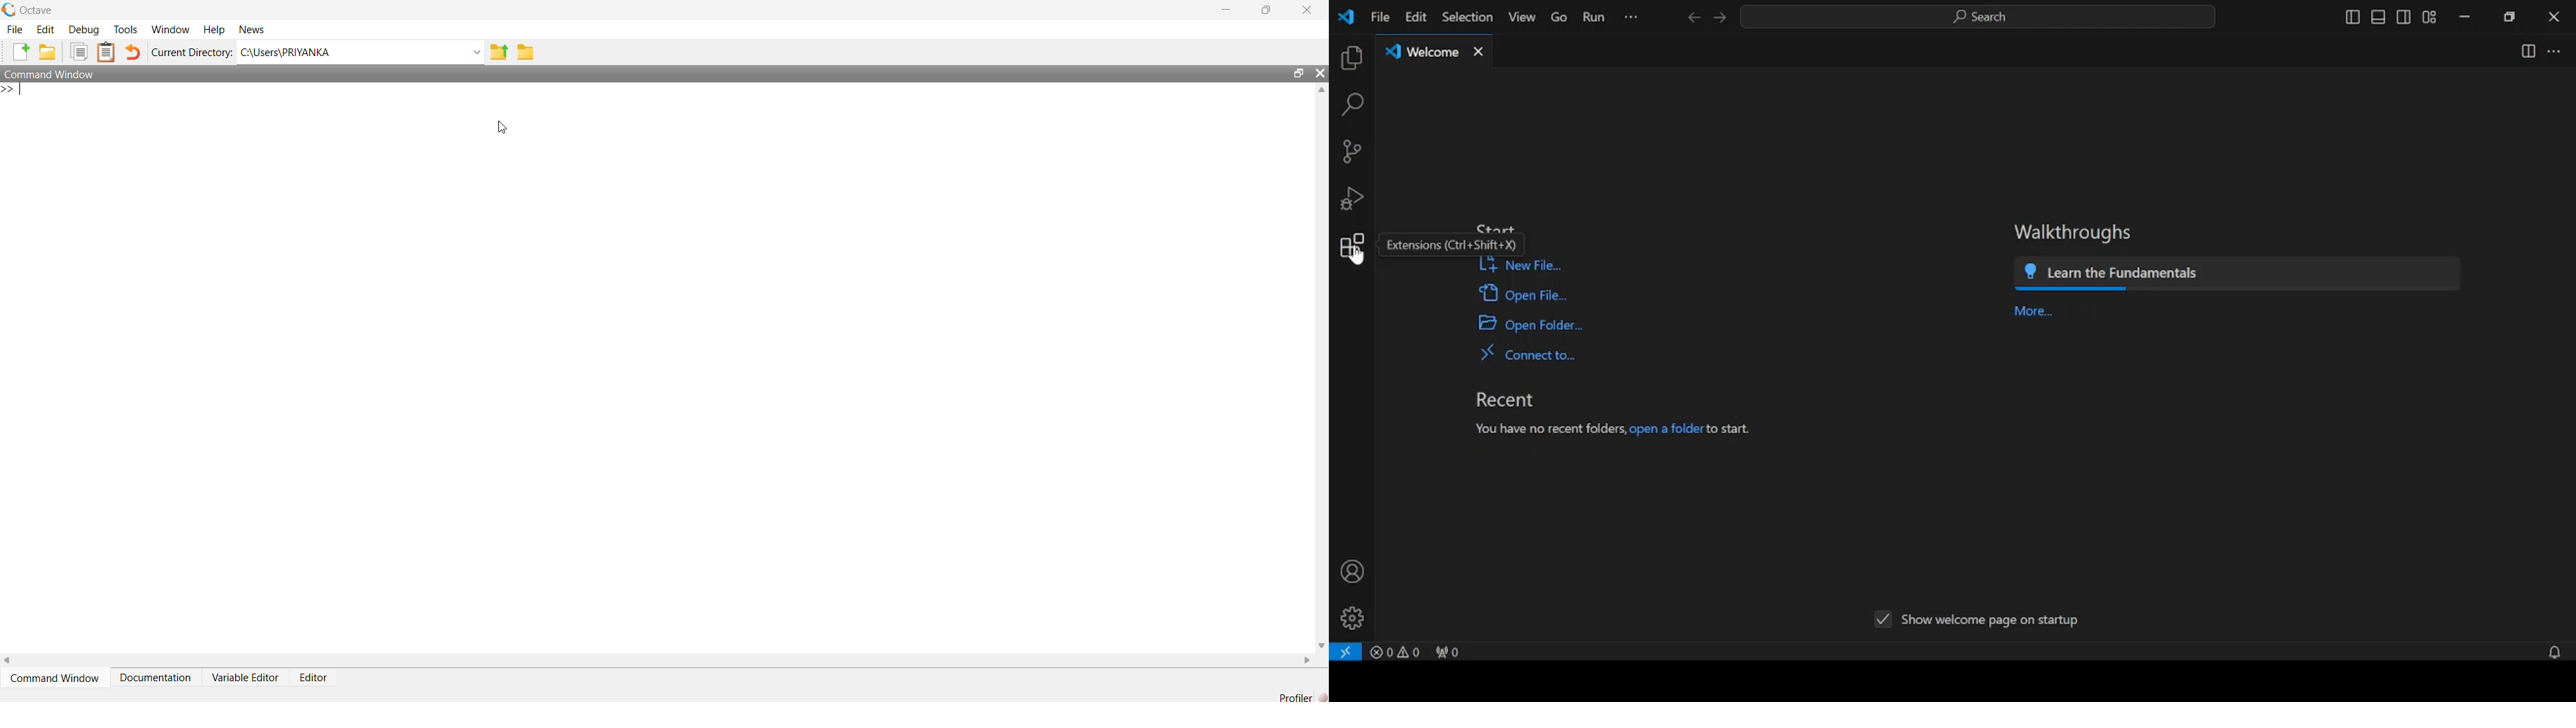 This screenshot has width=2576, height=728. I want to click on toggle primary sidebar, so click(2352, 18).